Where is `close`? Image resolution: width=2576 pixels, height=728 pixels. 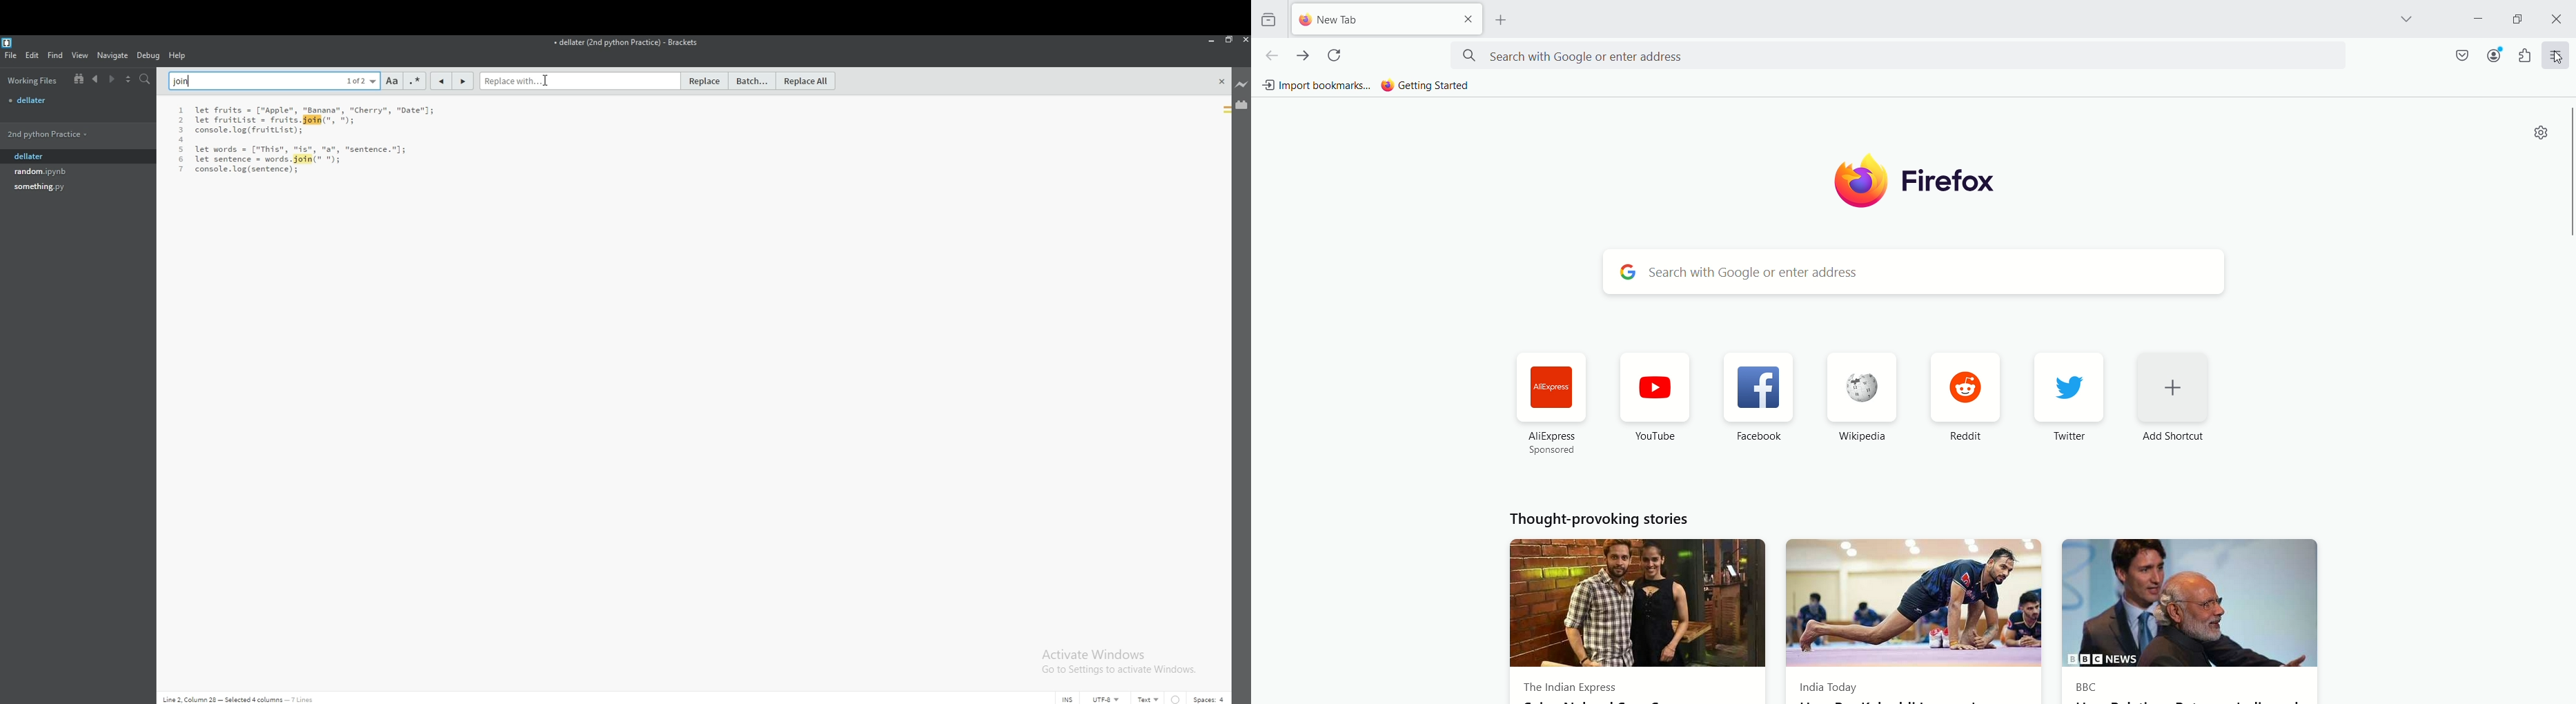
close is located at coordinates (1221, 81).